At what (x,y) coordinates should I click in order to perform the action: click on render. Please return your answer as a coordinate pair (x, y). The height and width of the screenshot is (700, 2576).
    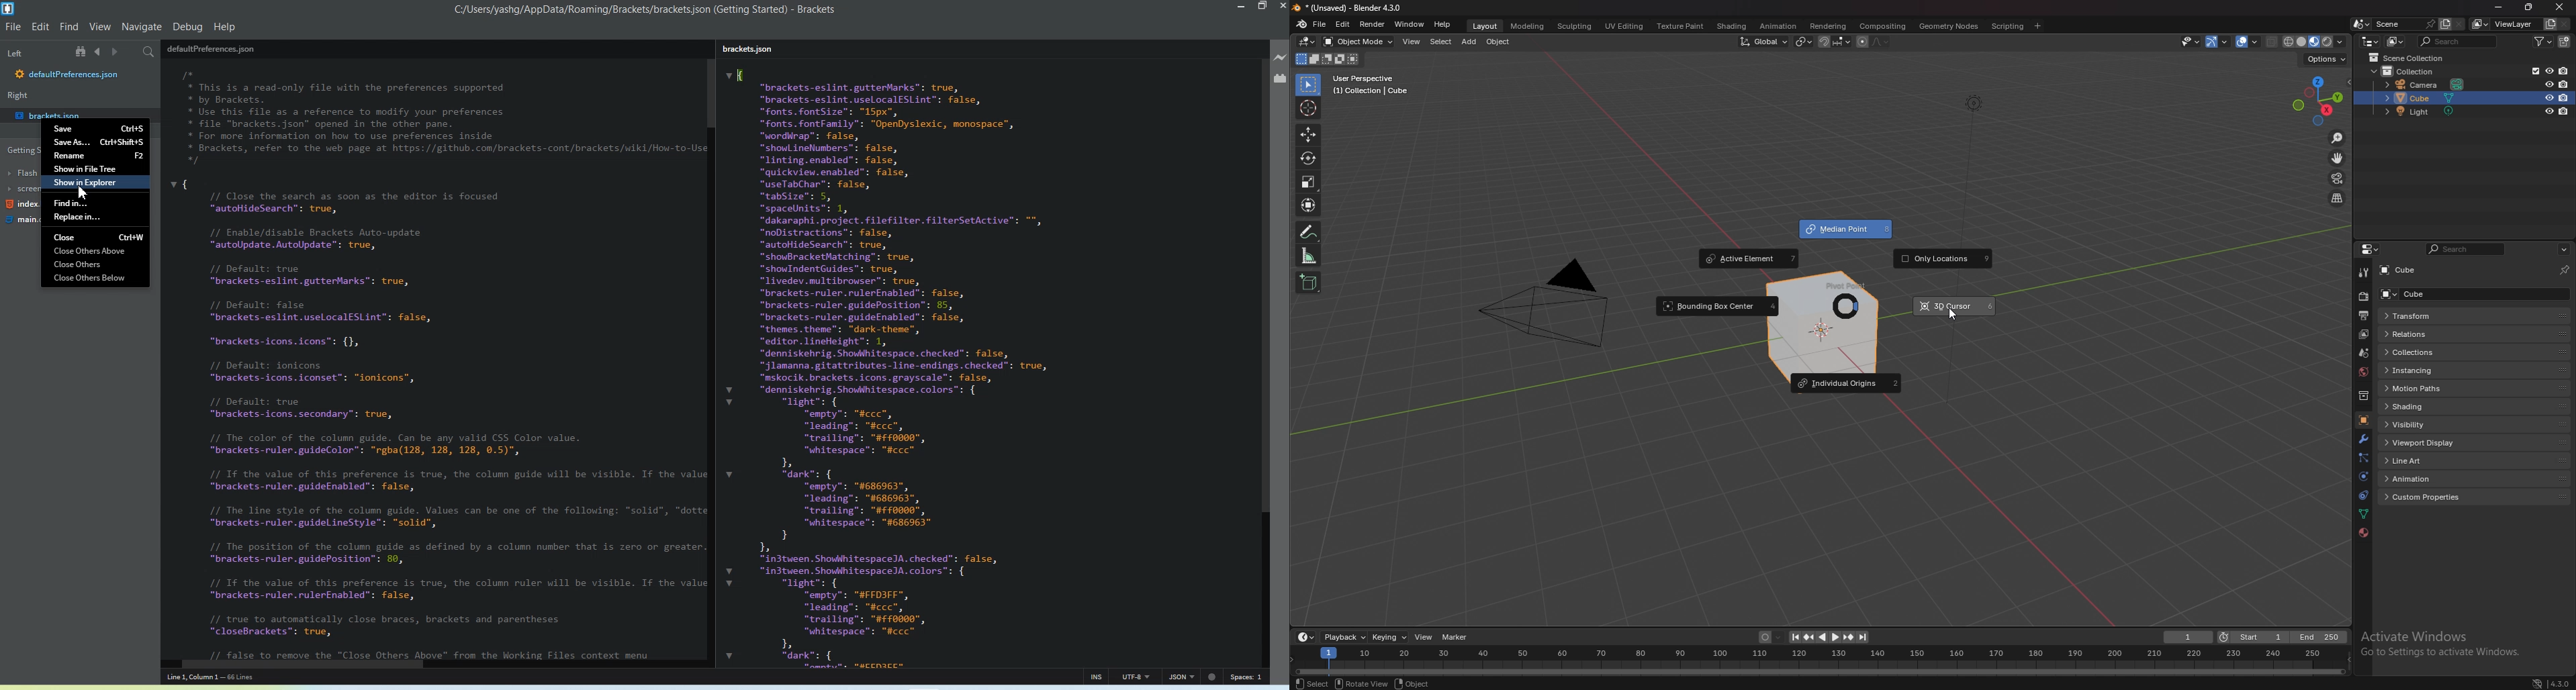
    Looking at the image, I should click on (1372, 24).